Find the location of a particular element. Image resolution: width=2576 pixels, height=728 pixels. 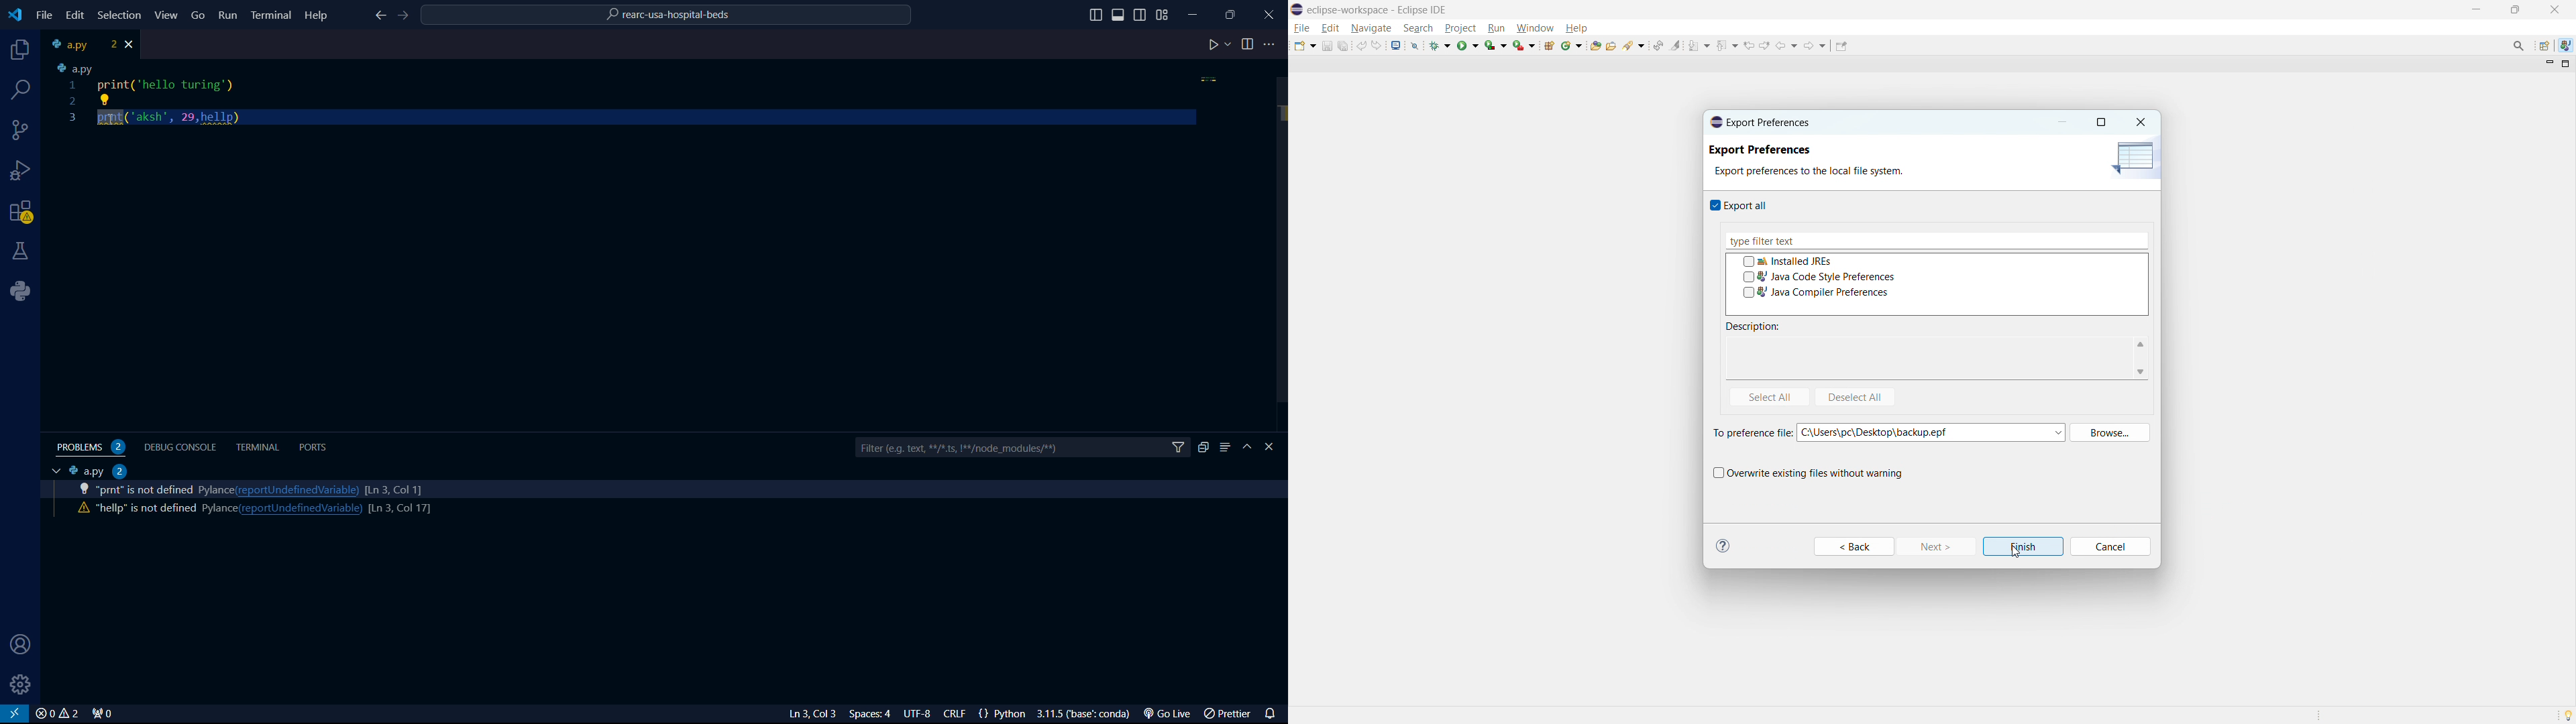

open console is located at coordinates (1396, 45).